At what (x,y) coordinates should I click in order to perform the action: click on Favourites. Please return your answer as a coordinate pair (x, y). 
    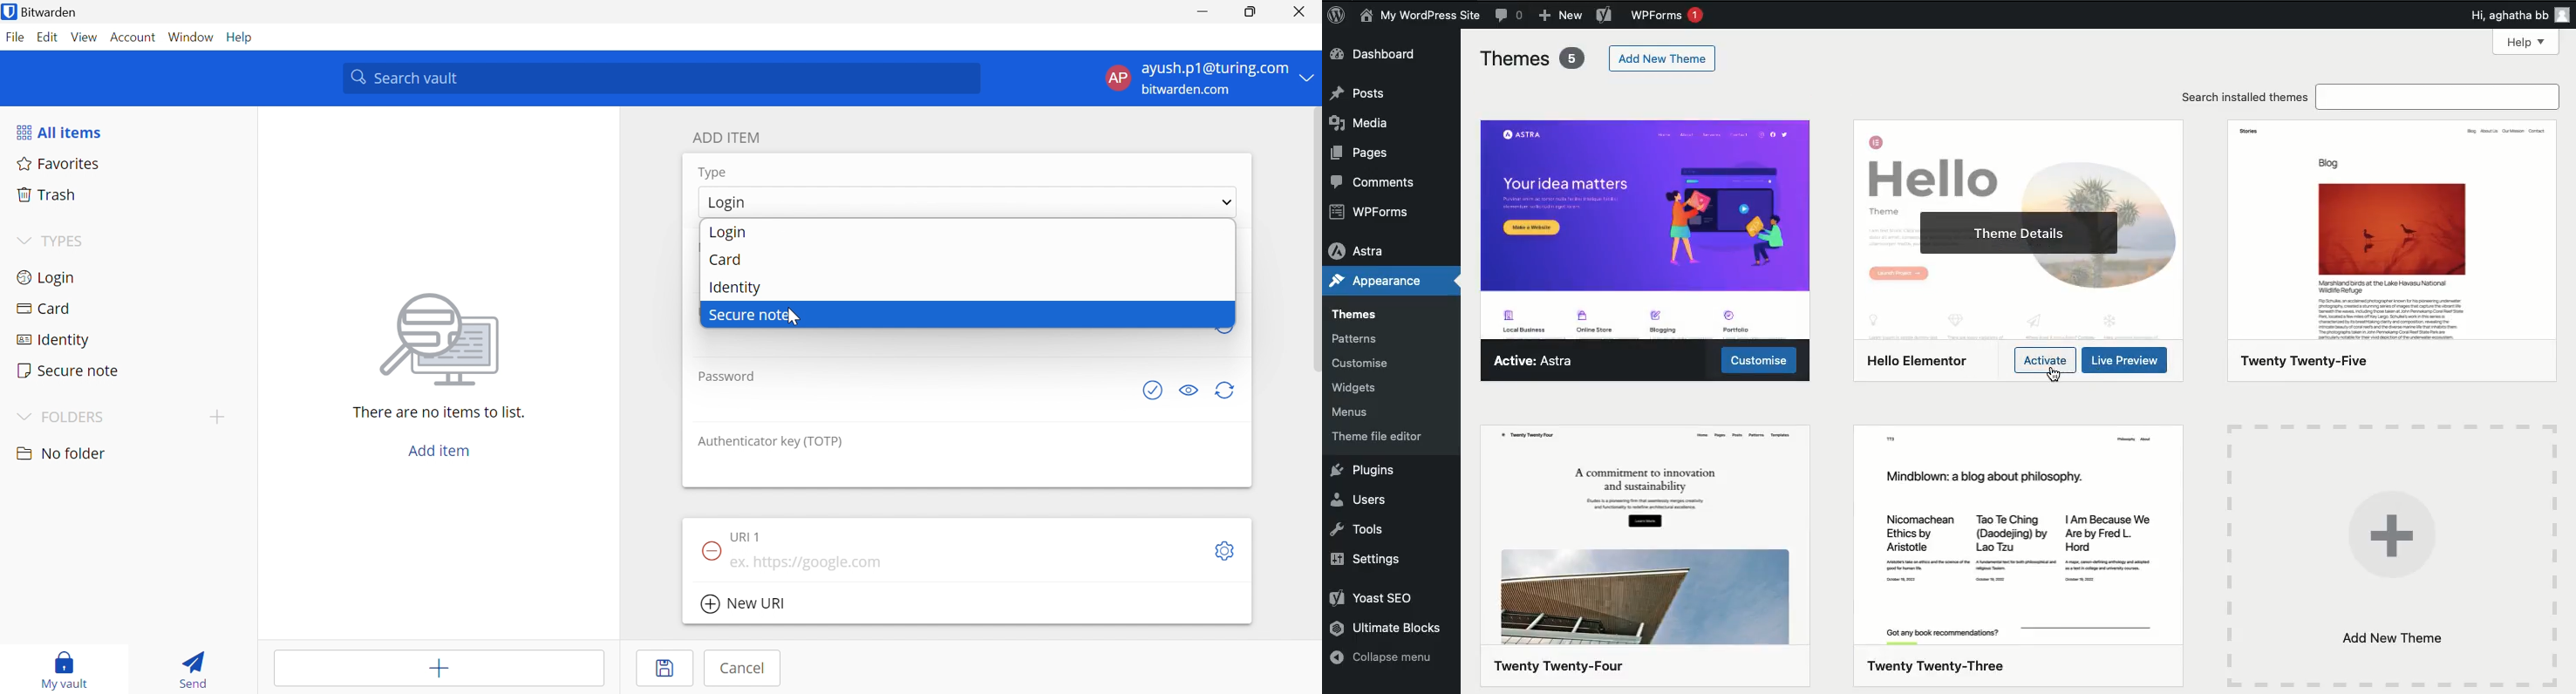
    Looking at the image, I should click on (60, 165).